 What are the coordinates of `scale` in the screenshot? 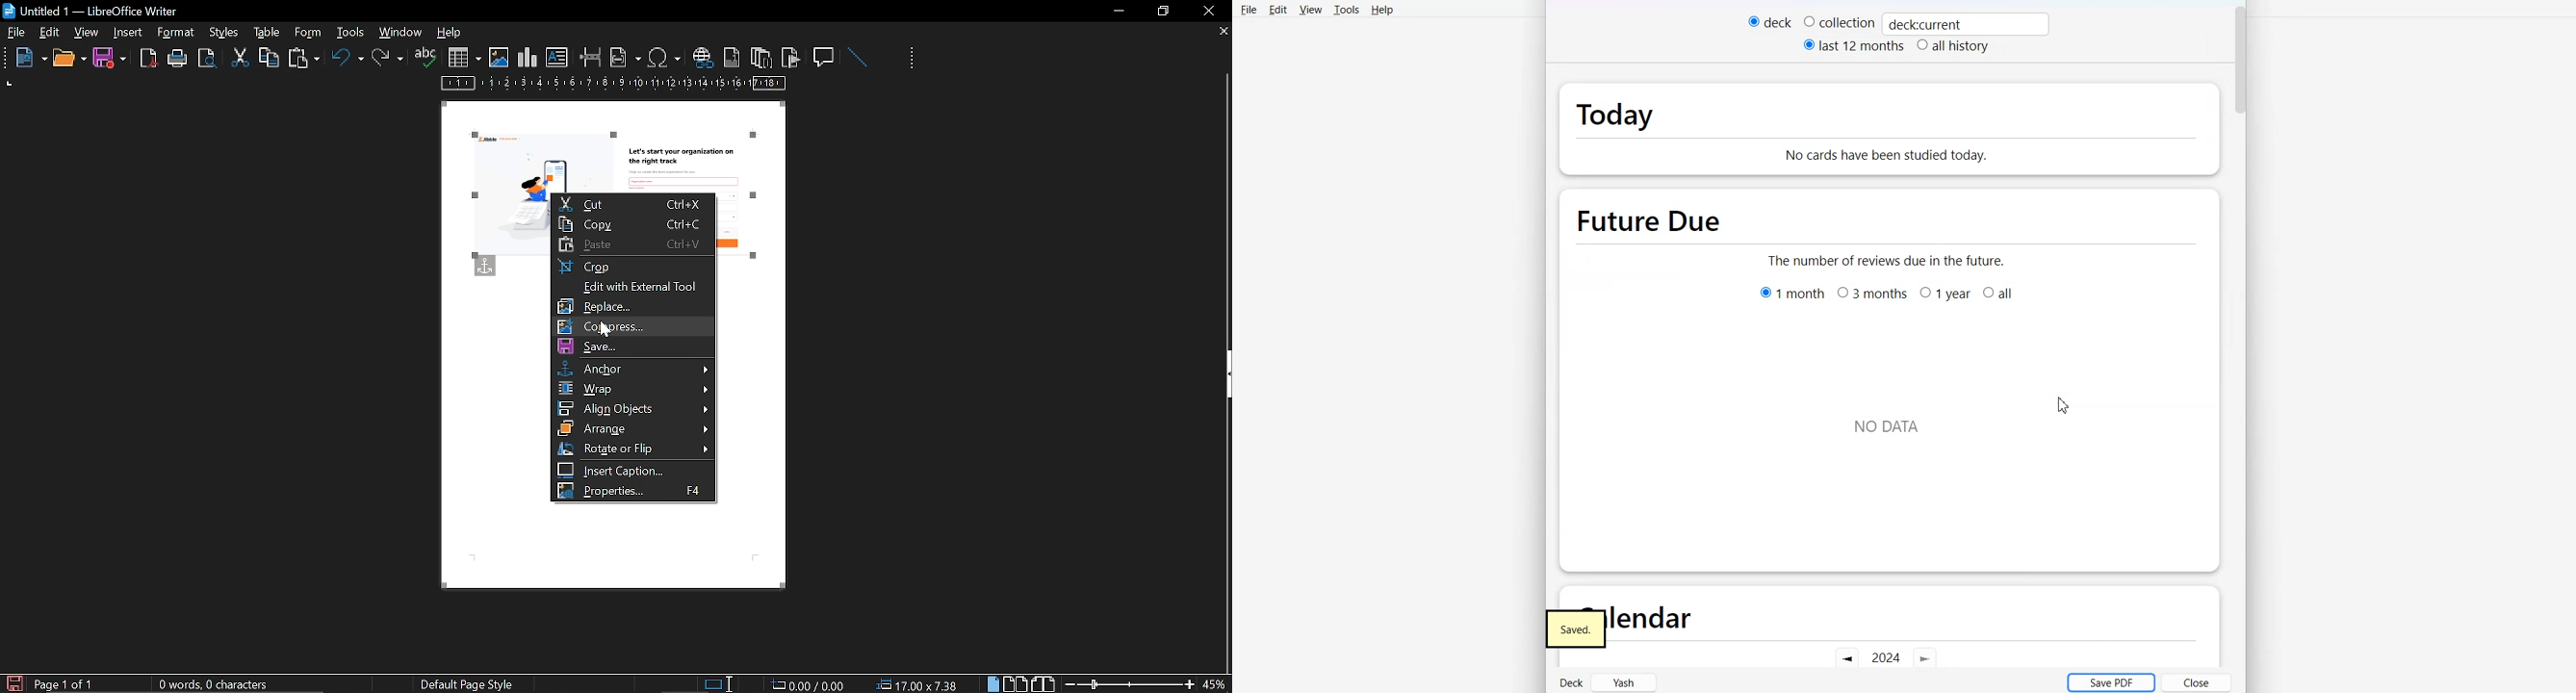 It's located at (614, 85).